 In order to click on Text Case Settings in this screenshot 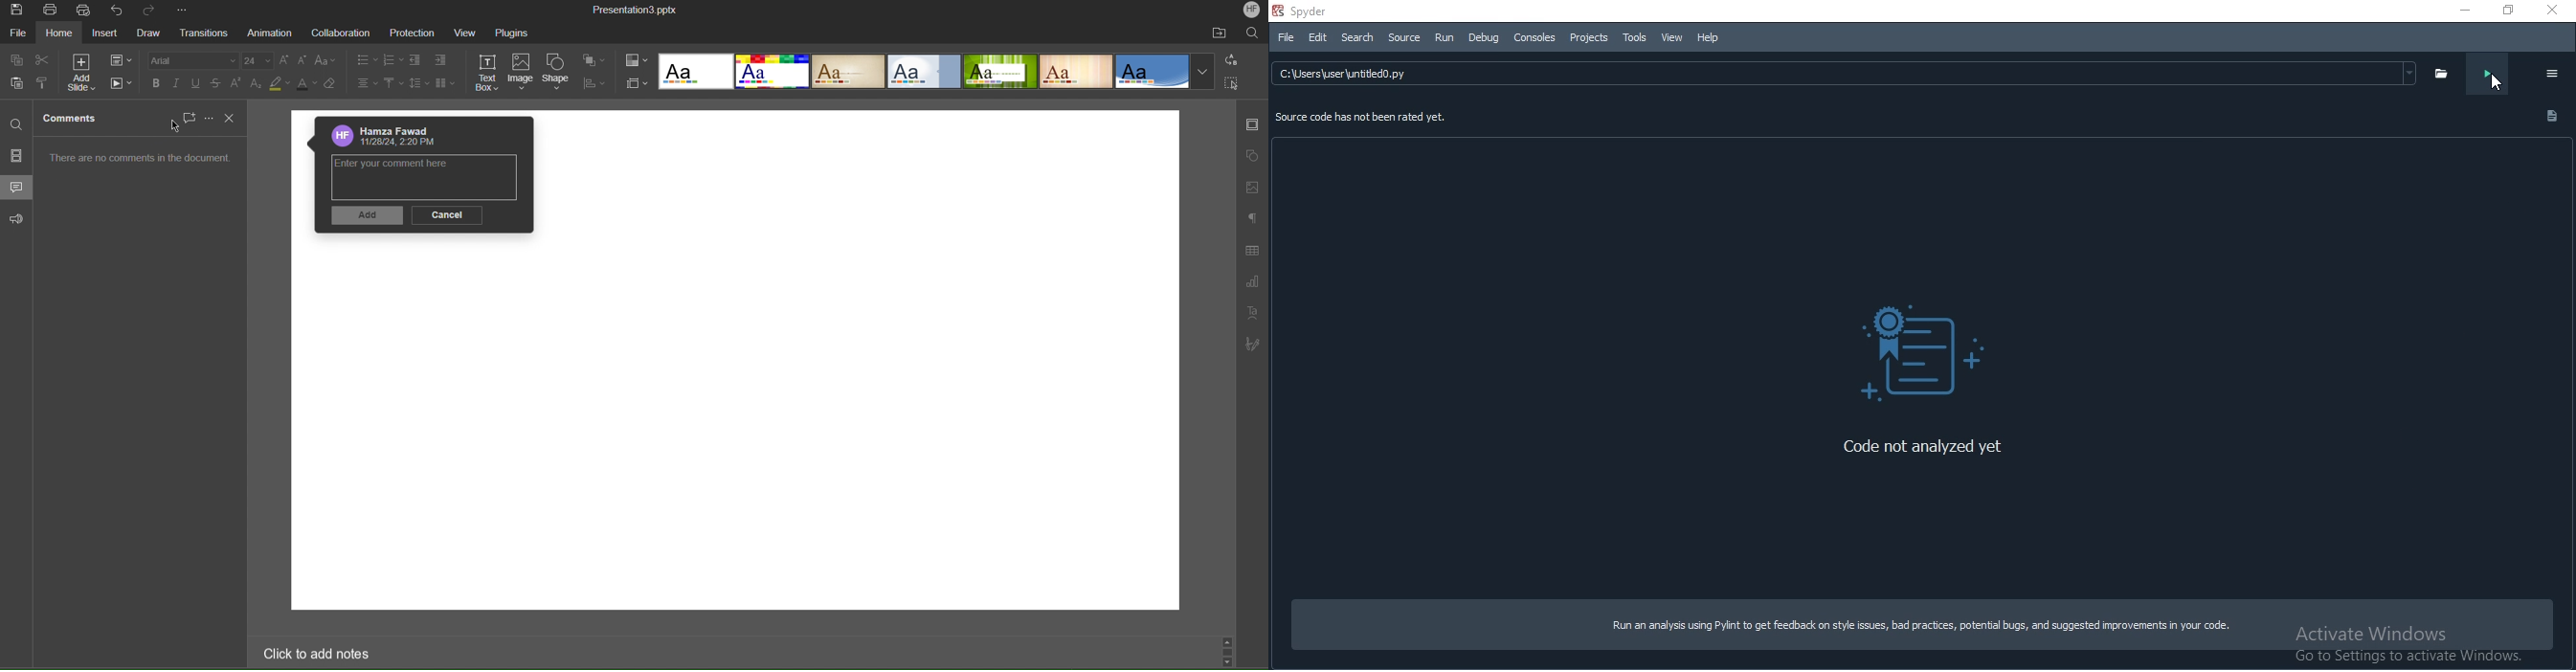, I will do `click(324, 63)`.